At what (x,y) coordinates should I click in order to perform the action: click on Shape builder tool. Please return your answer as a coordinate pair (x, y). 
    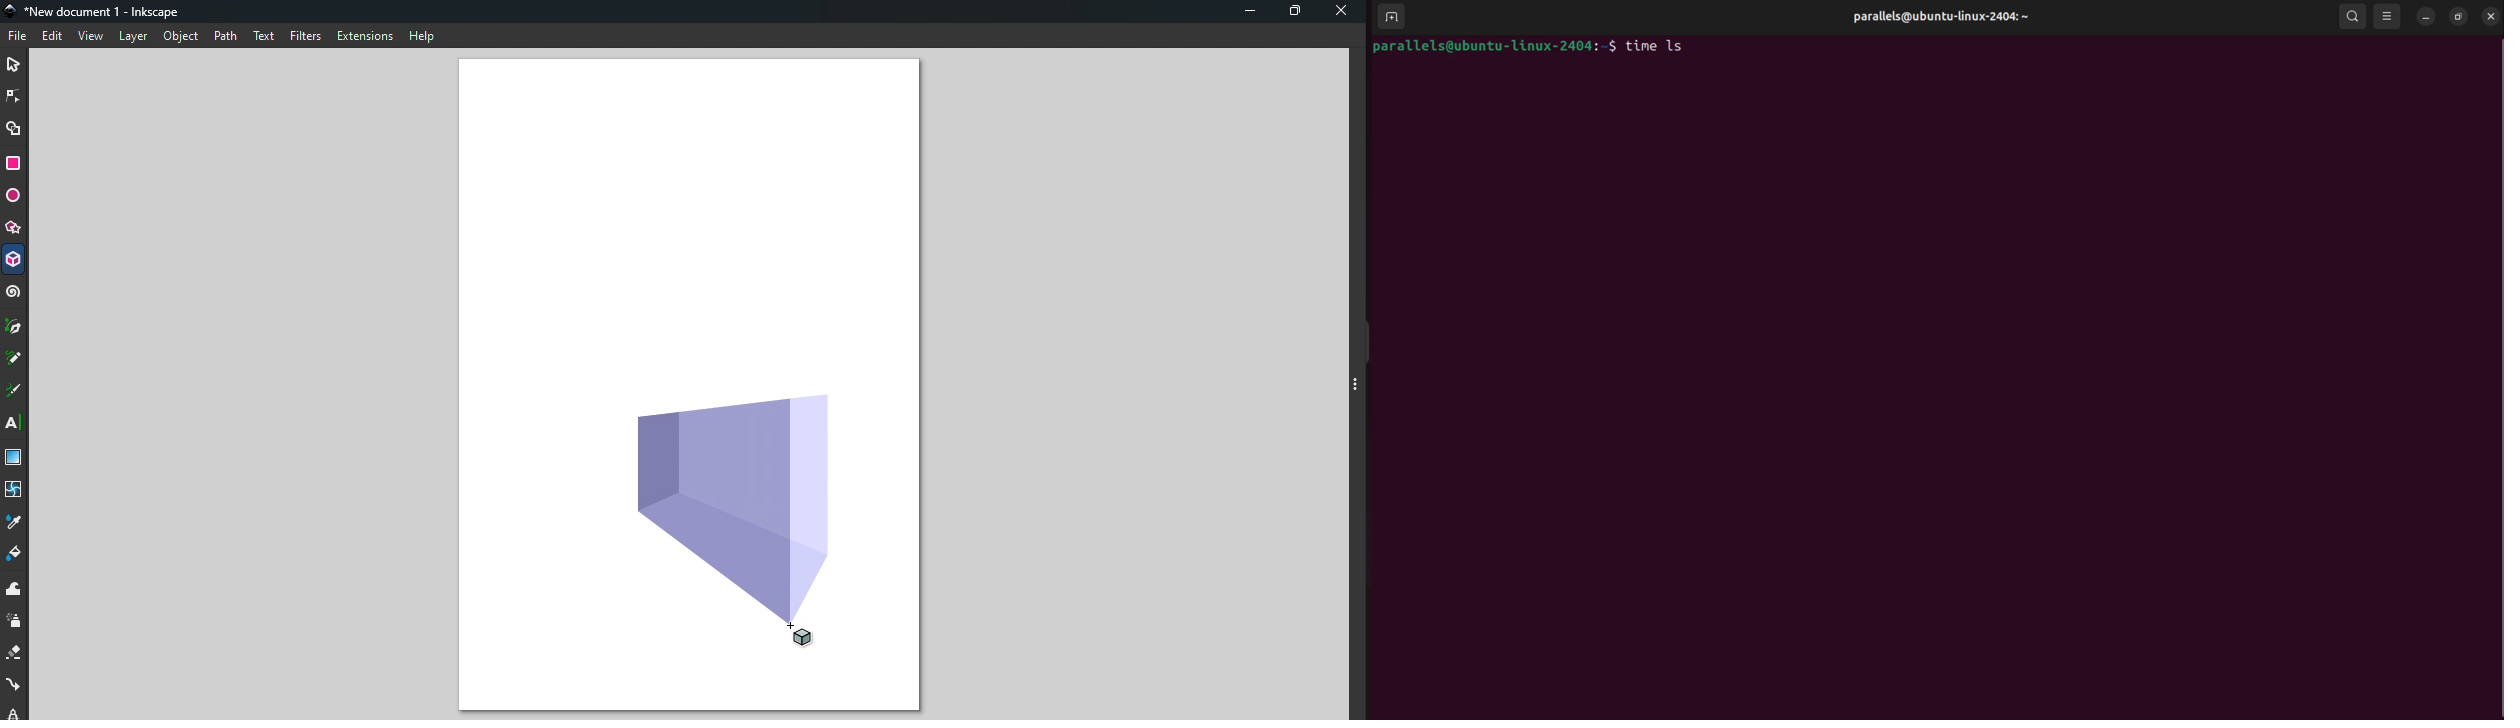
    Looking at the image, I should click on (14, 127).